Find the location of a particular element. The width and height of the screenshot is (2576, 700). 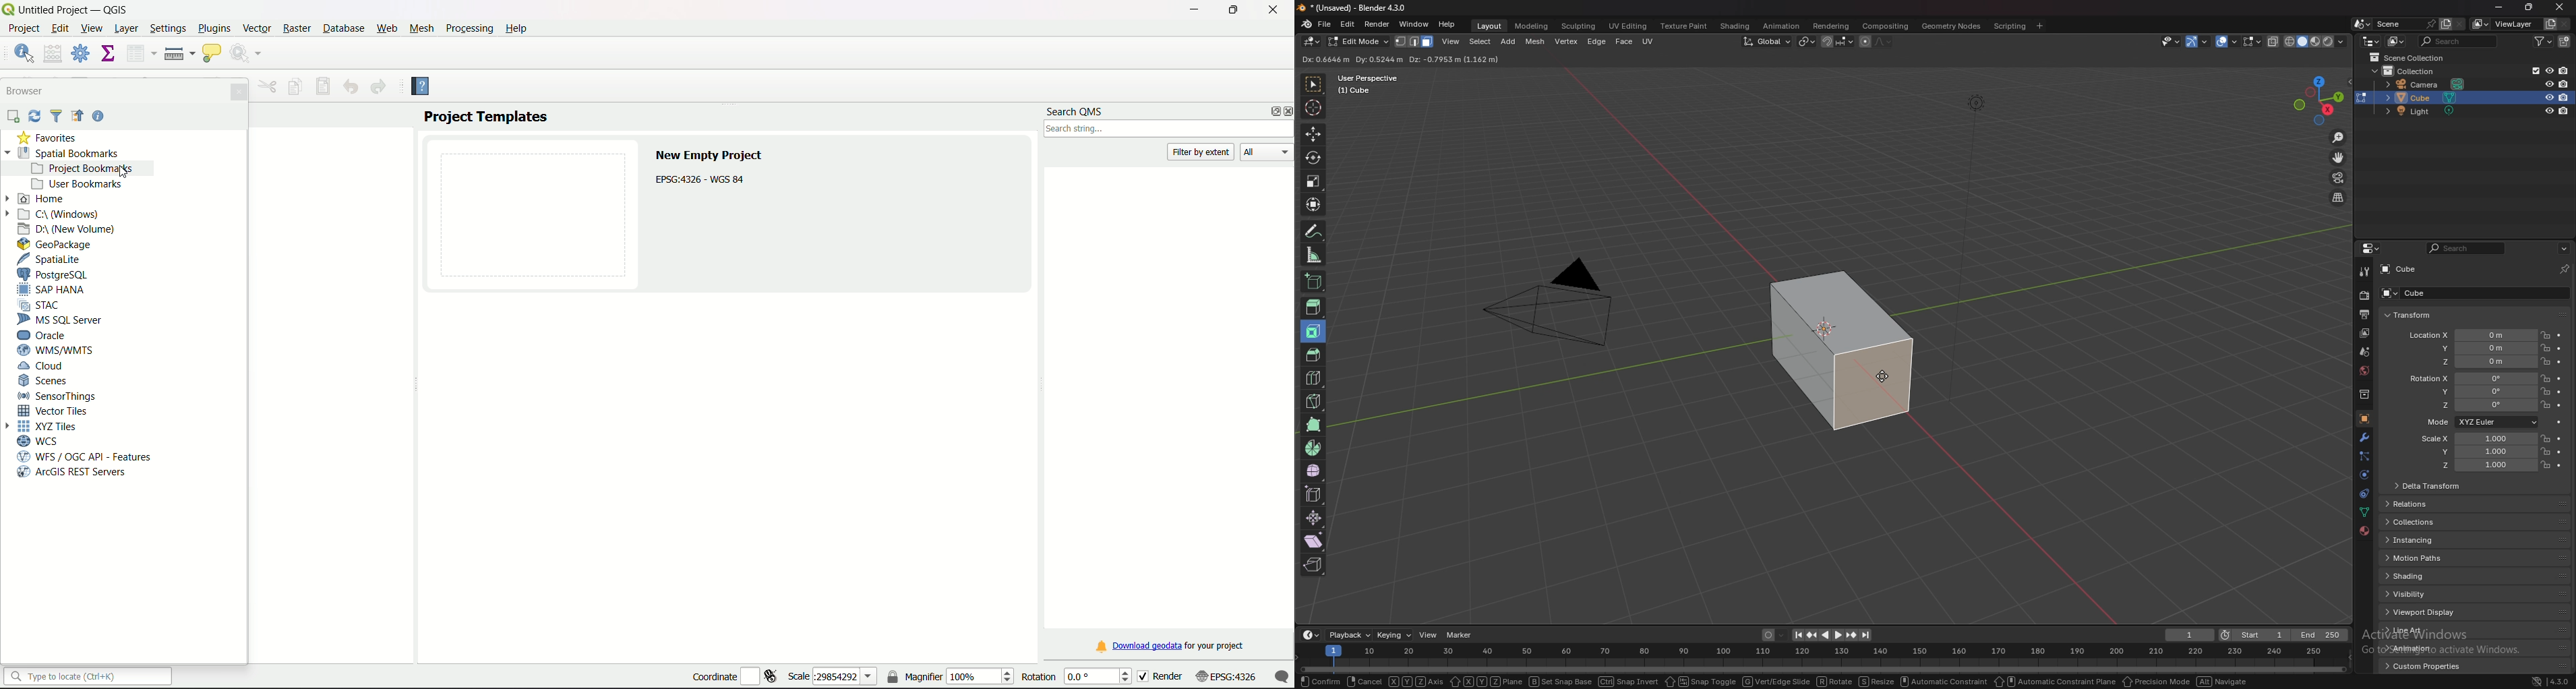

Icon is located at coordinates (77, 117).